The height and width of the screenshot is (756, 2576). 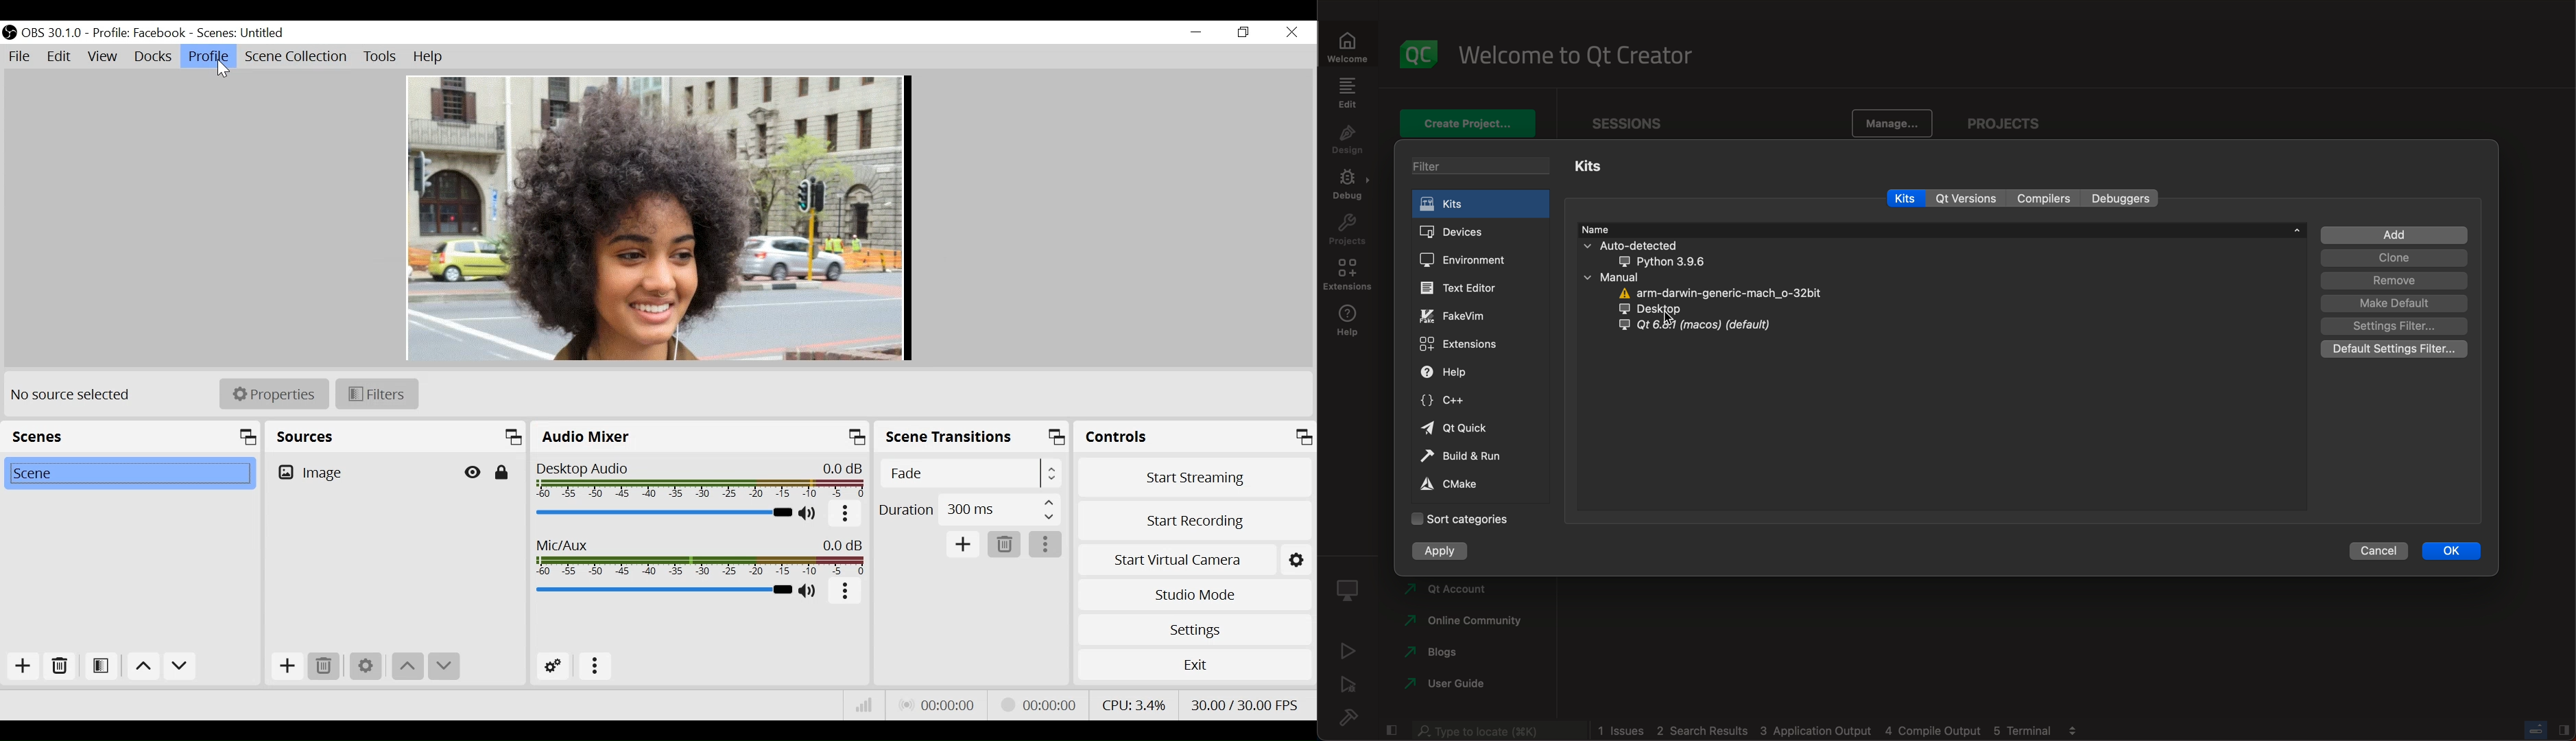 I want to click on File, so click(x=21, y=57).